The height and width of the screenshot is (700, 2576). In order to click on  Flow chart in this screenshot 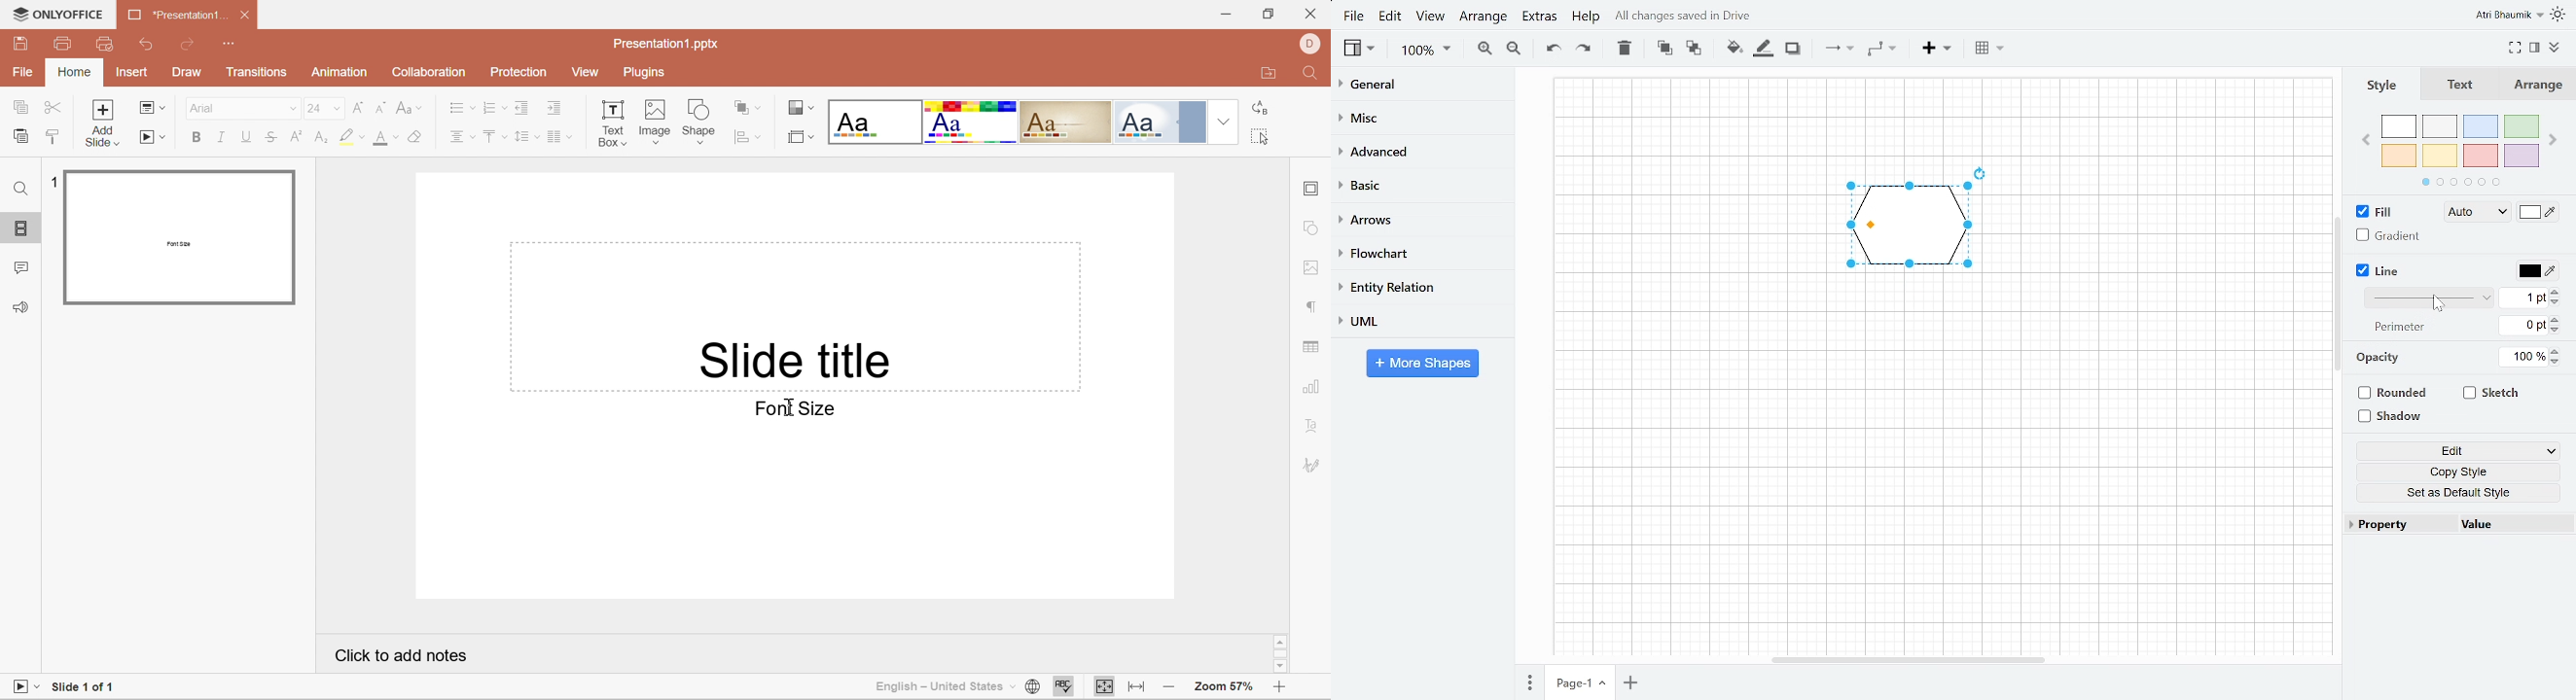, I will do `click(1414, 251)`.